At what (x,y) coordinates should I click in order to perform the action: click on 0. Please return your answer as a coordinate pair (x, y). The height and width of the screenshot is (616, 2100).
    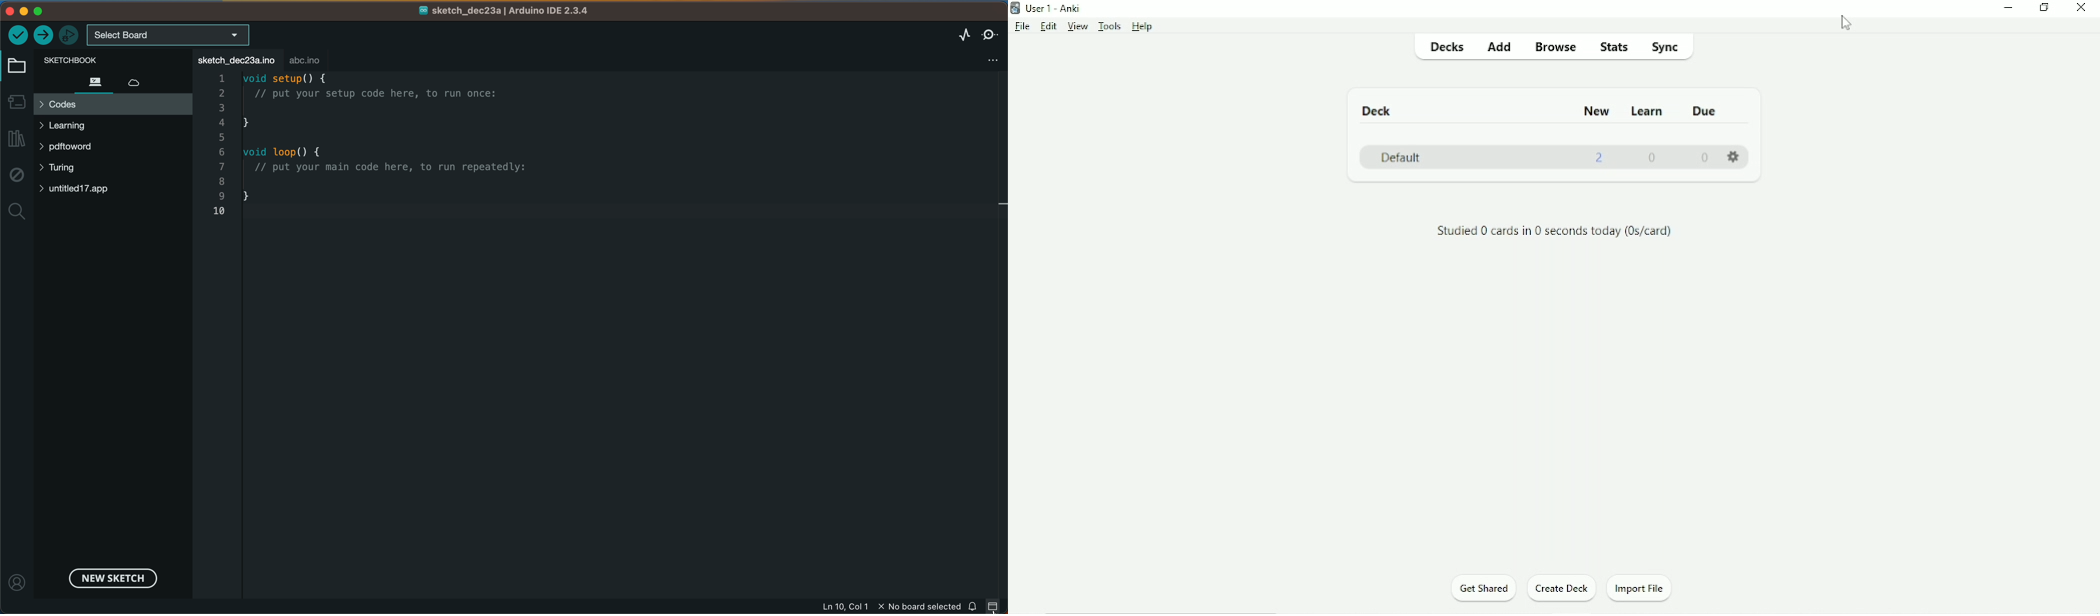
    Looking at the image, I should click on (1706, 157).